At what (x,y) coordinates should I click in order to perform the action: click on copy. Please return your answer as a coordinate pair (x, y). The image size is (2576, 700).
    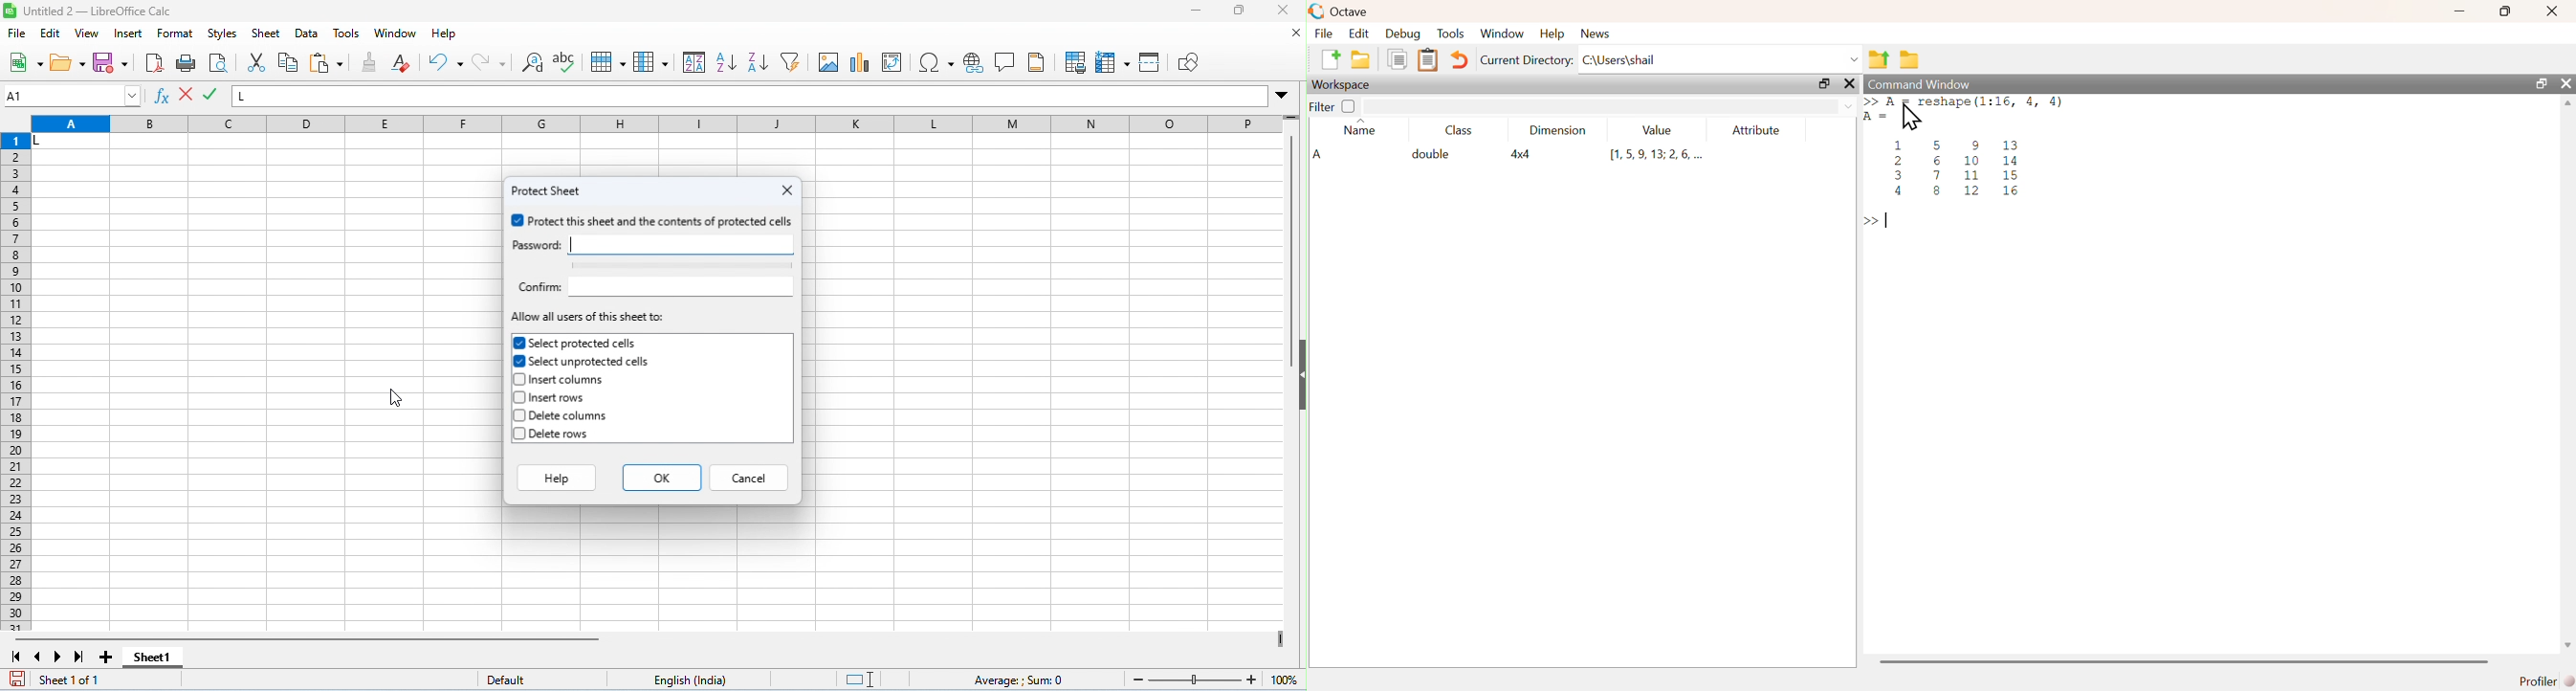
    Looking at the image, I should click on (1399, 60).